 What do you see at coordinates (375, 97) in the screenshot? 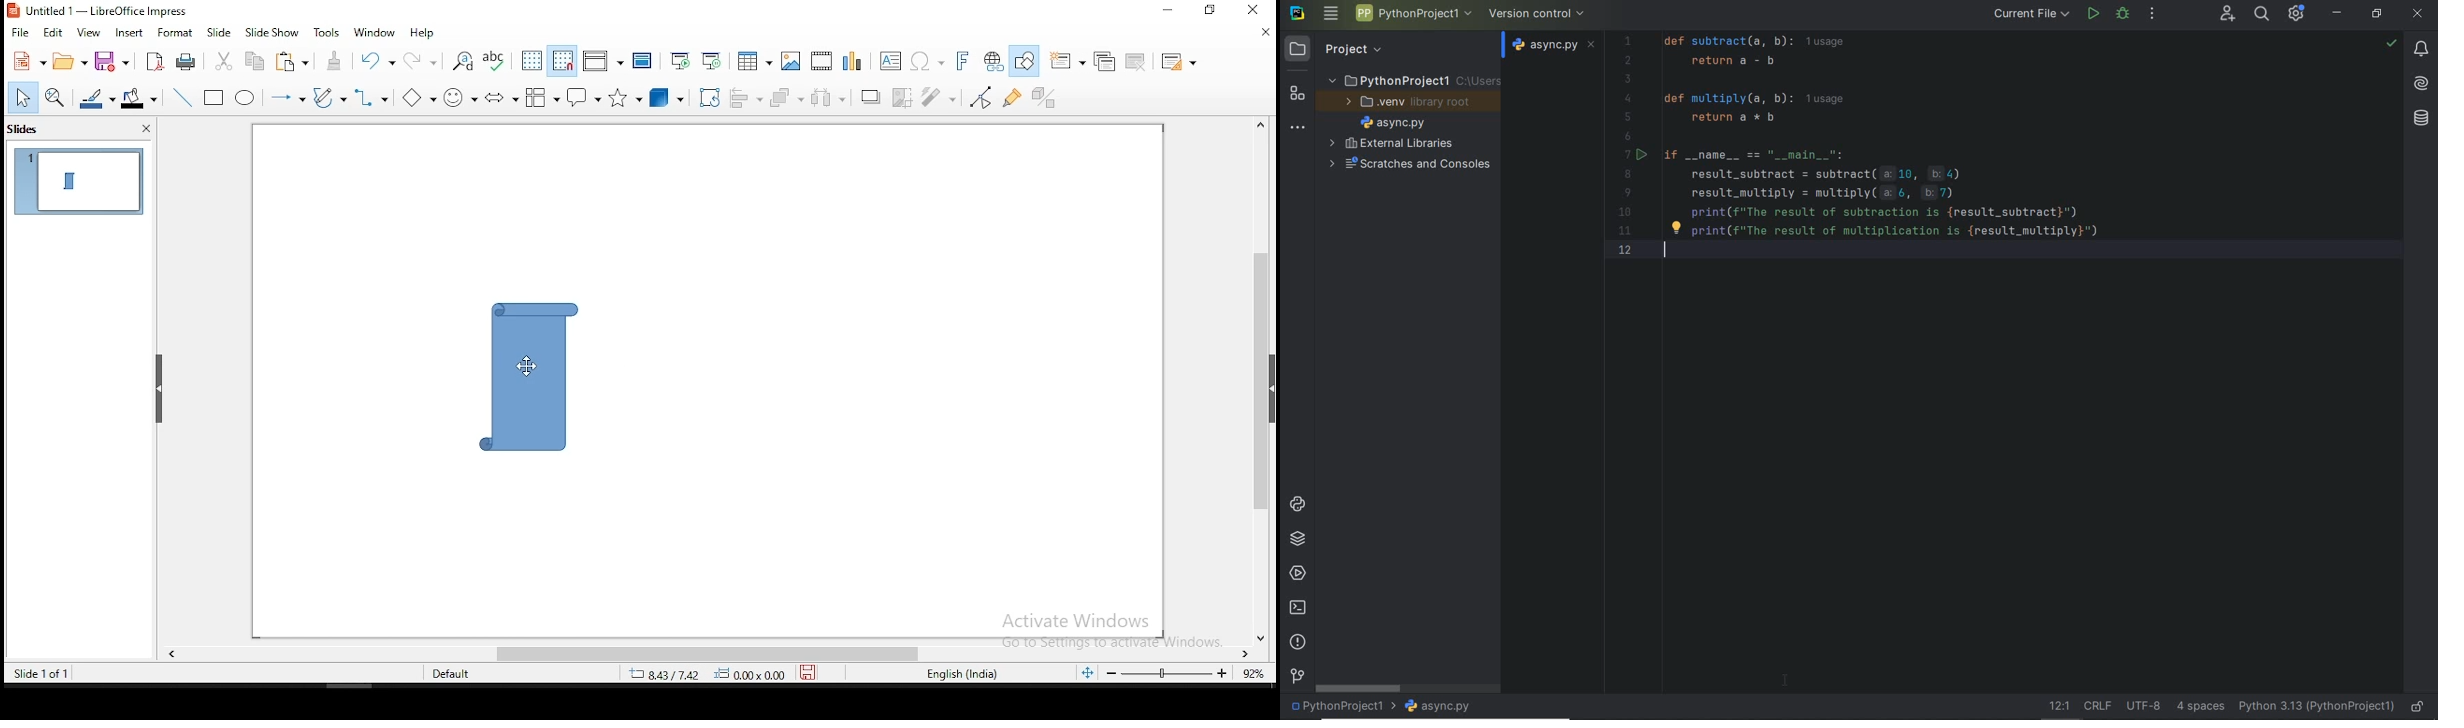
I see `connectors` at bounding box center [375, 97].